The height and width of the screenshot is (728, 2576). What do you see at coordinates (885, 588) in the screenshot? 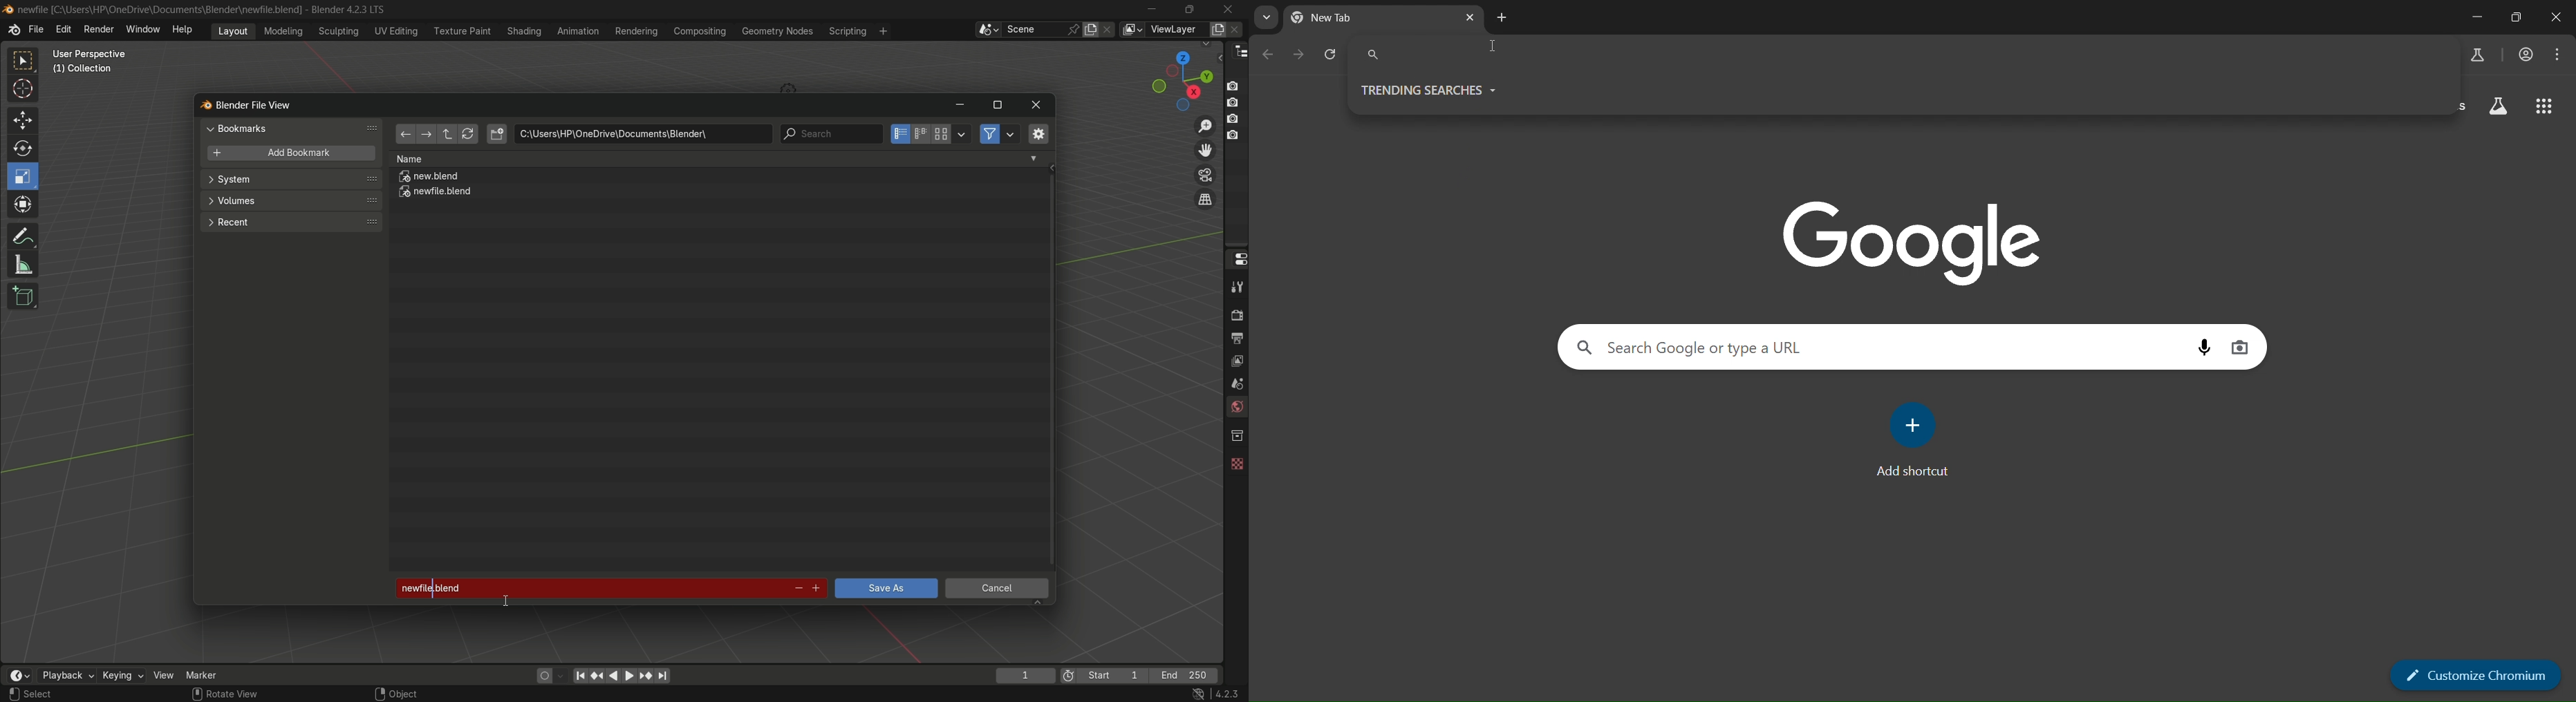
I see `save as` at bounding box center [885, 588].